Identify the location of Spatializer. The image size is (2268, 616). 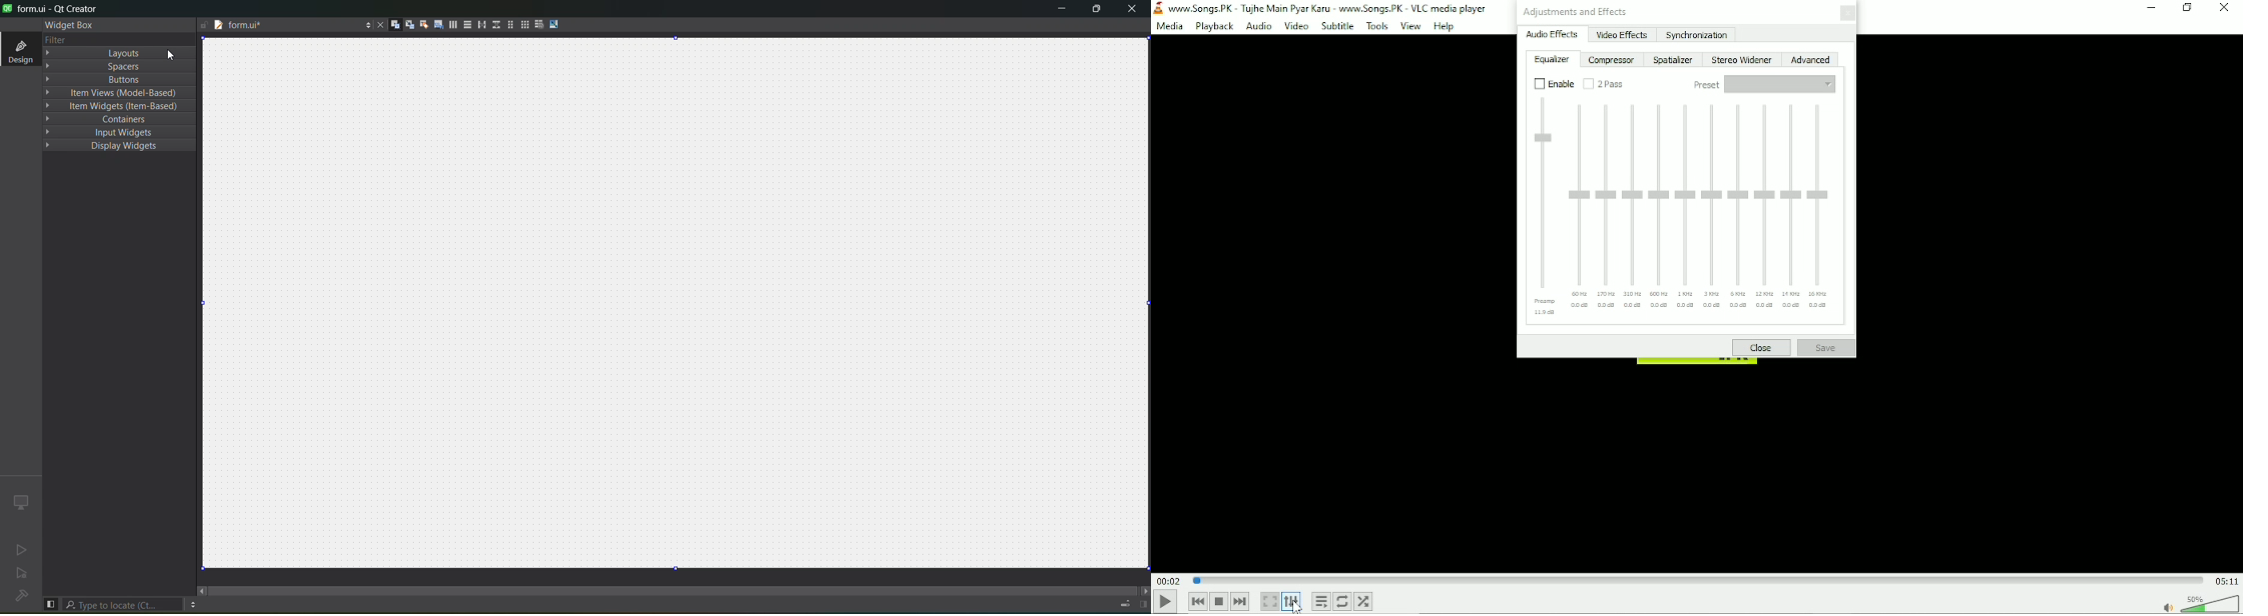
(1673, 60).